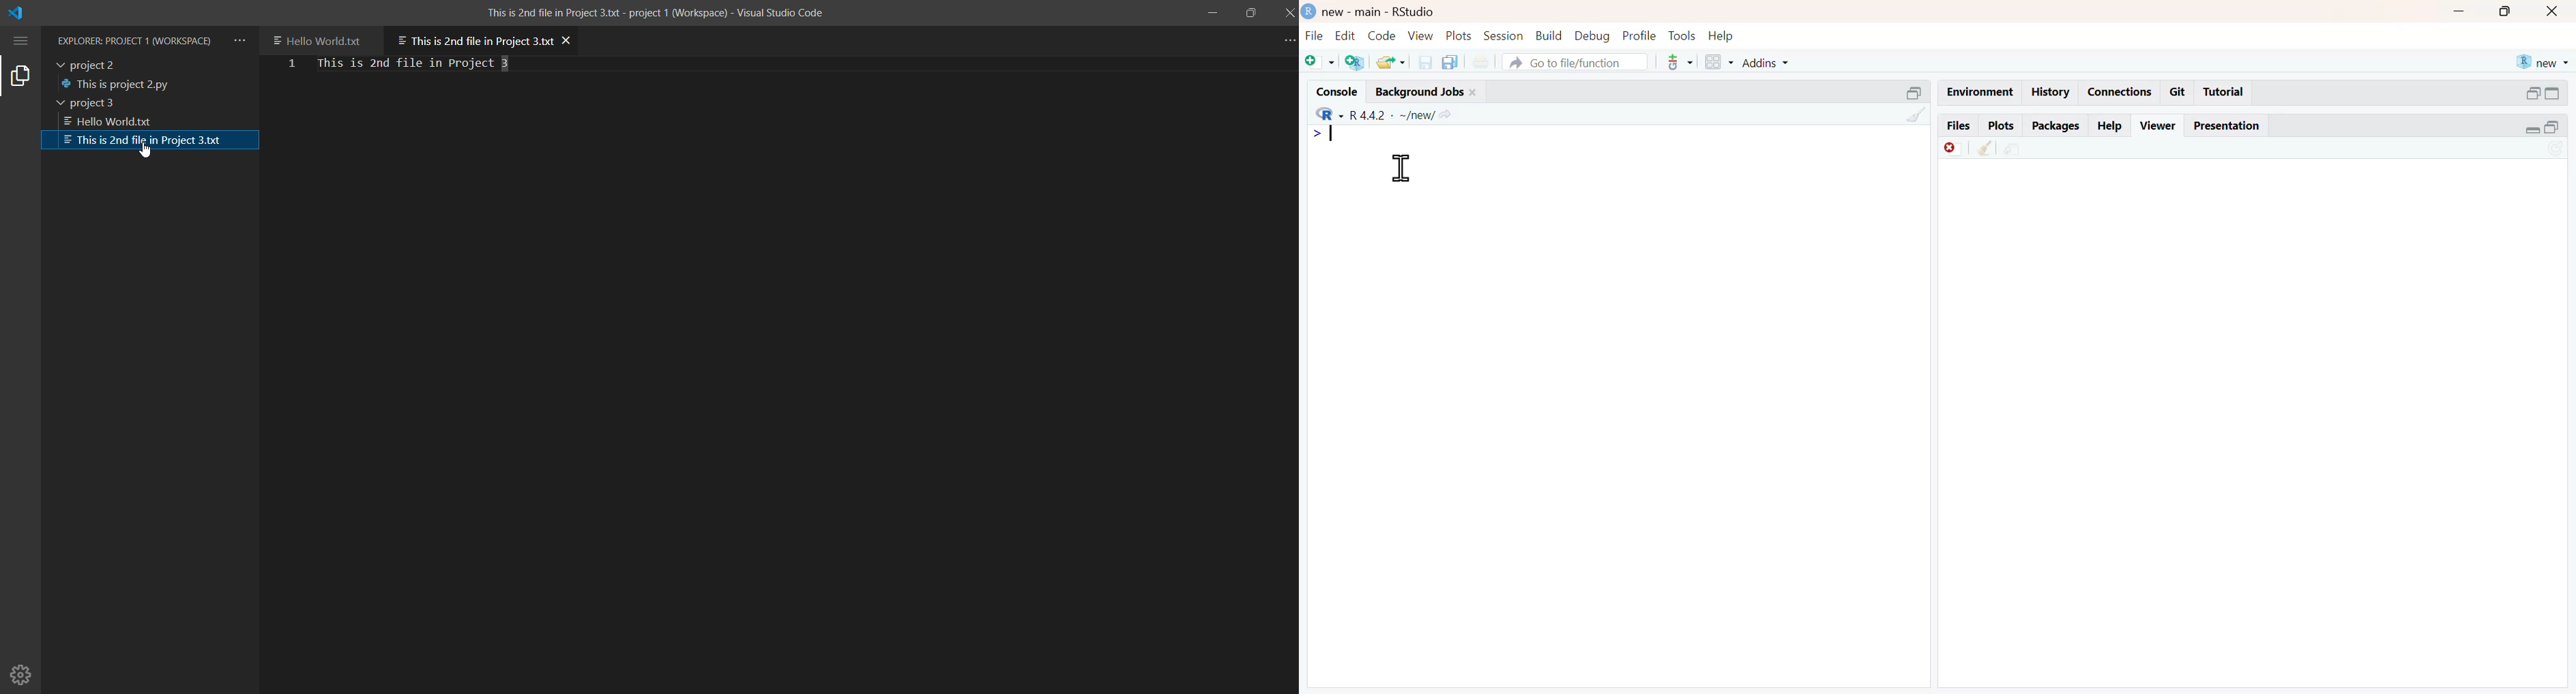  I want to click on expand/collapse, so click(2554, 94).